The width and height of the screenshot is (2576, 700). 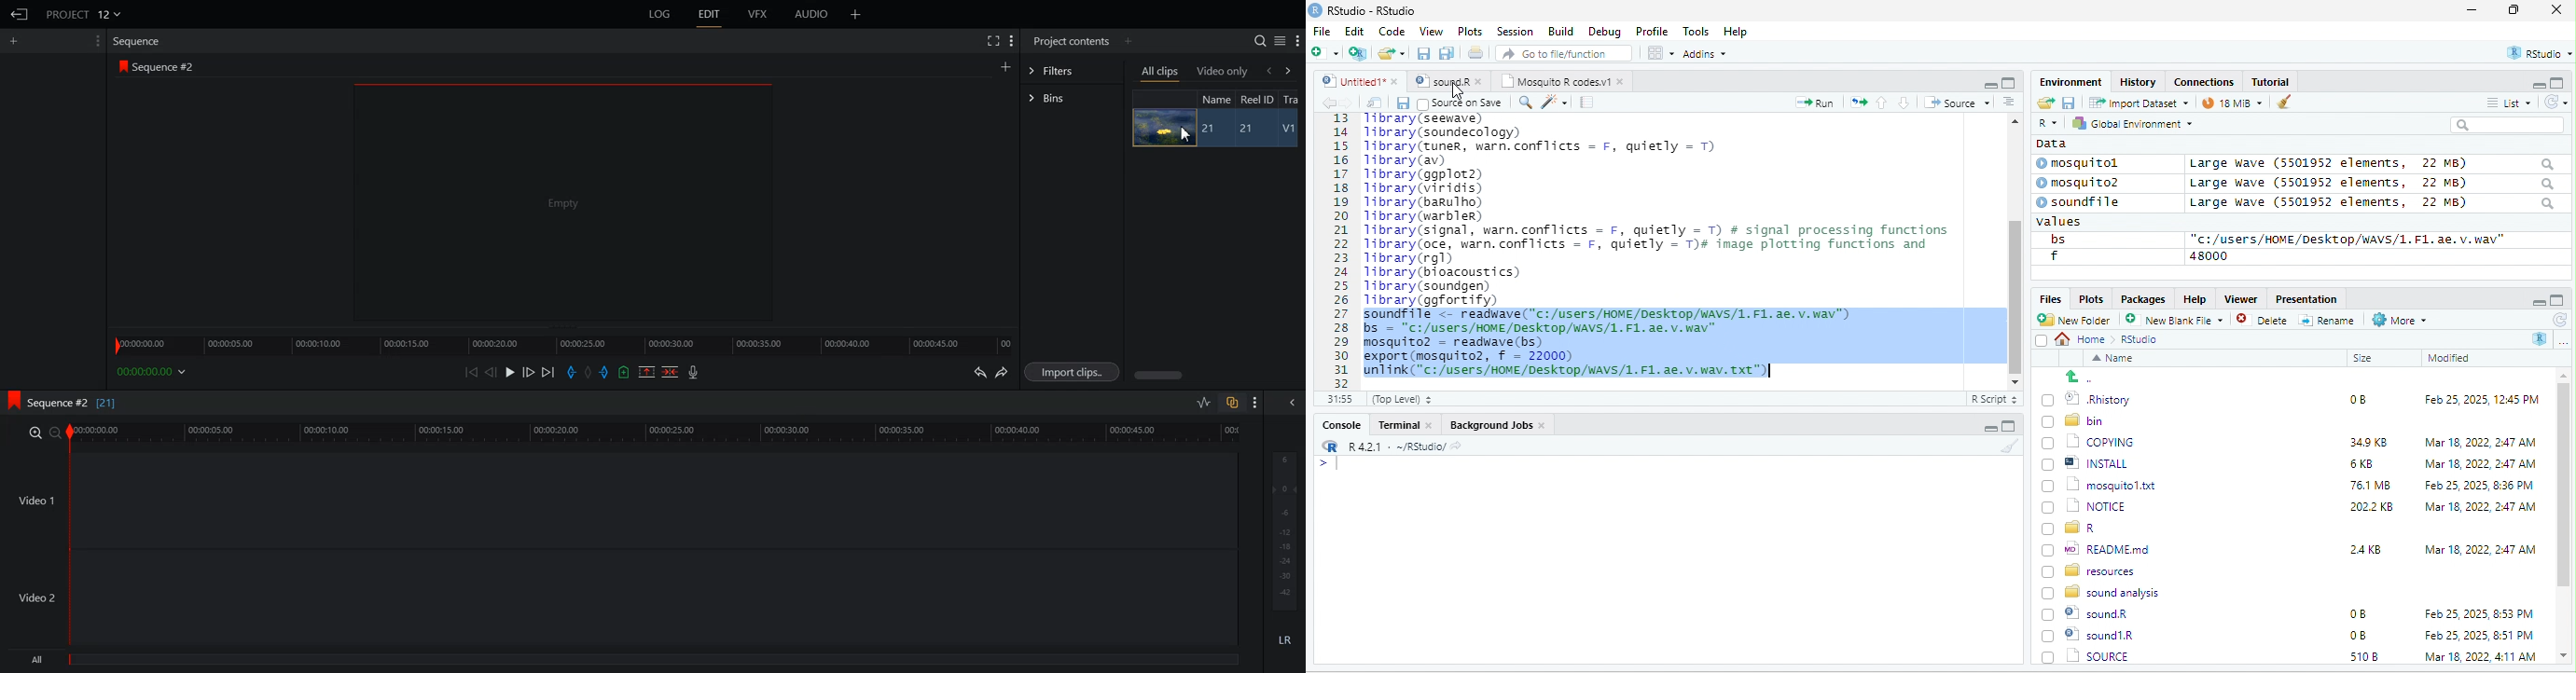 I want to click on [) = R, so click(x=2080, y=529).